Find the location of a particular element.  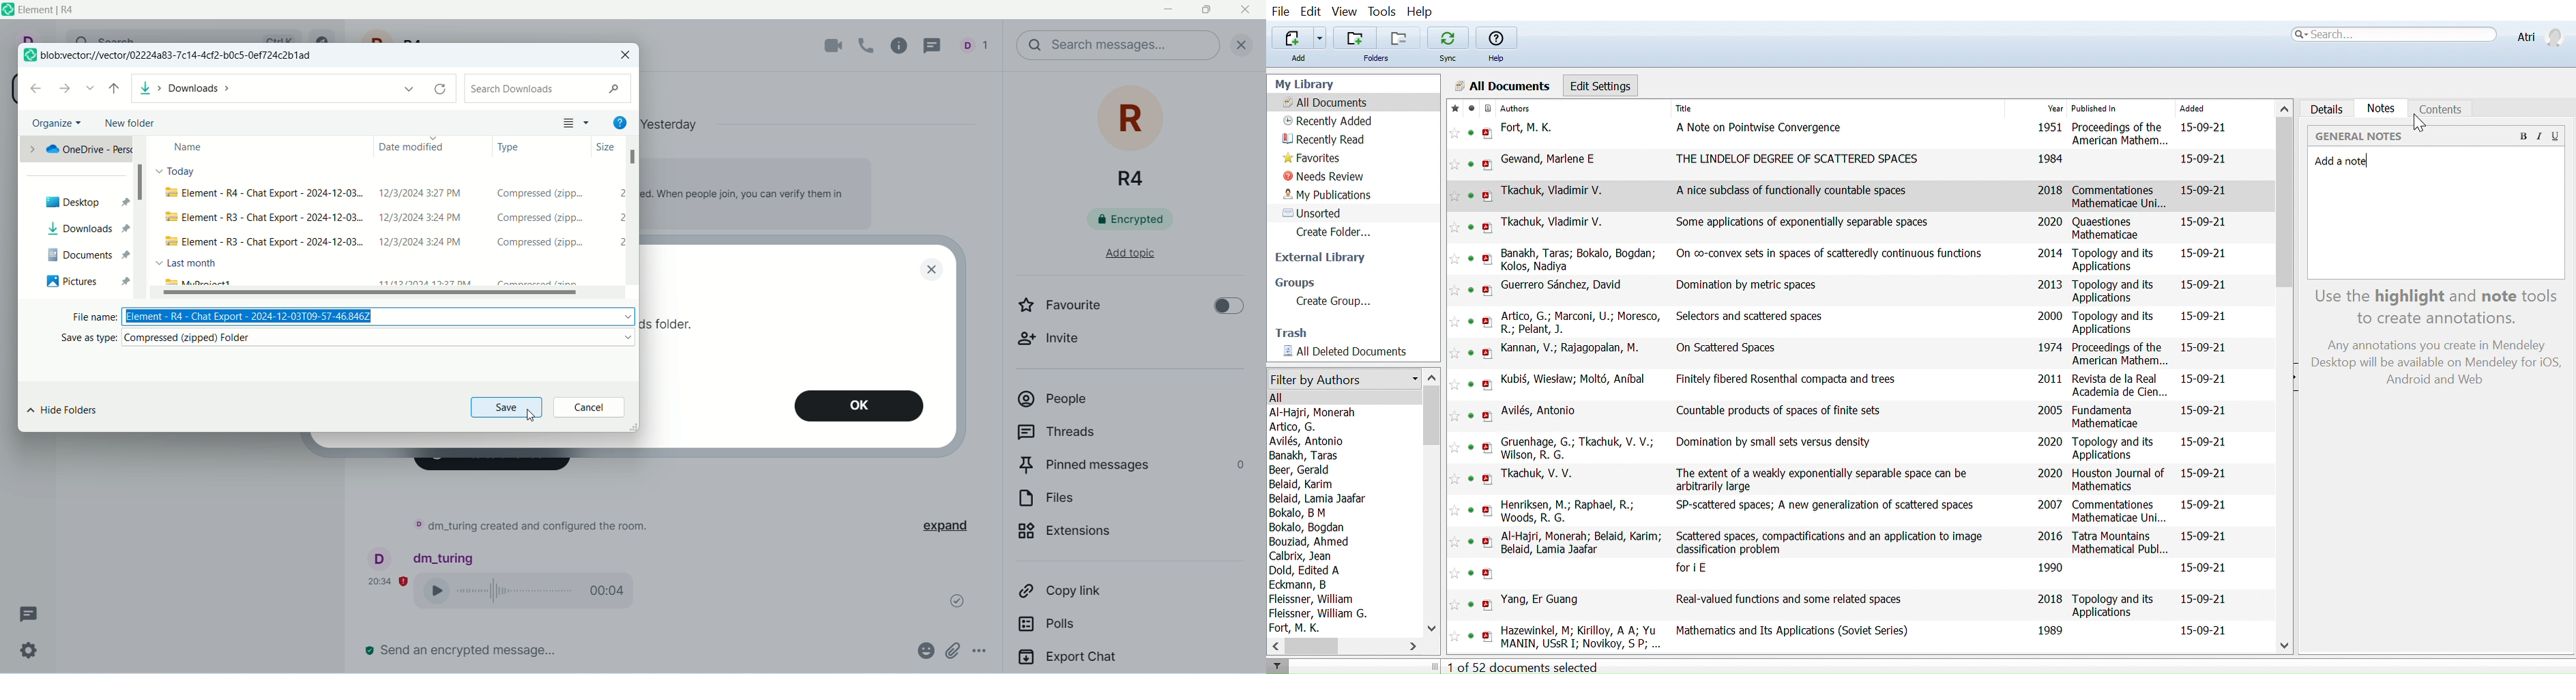

All documents is located at coordinates (1325, 102).